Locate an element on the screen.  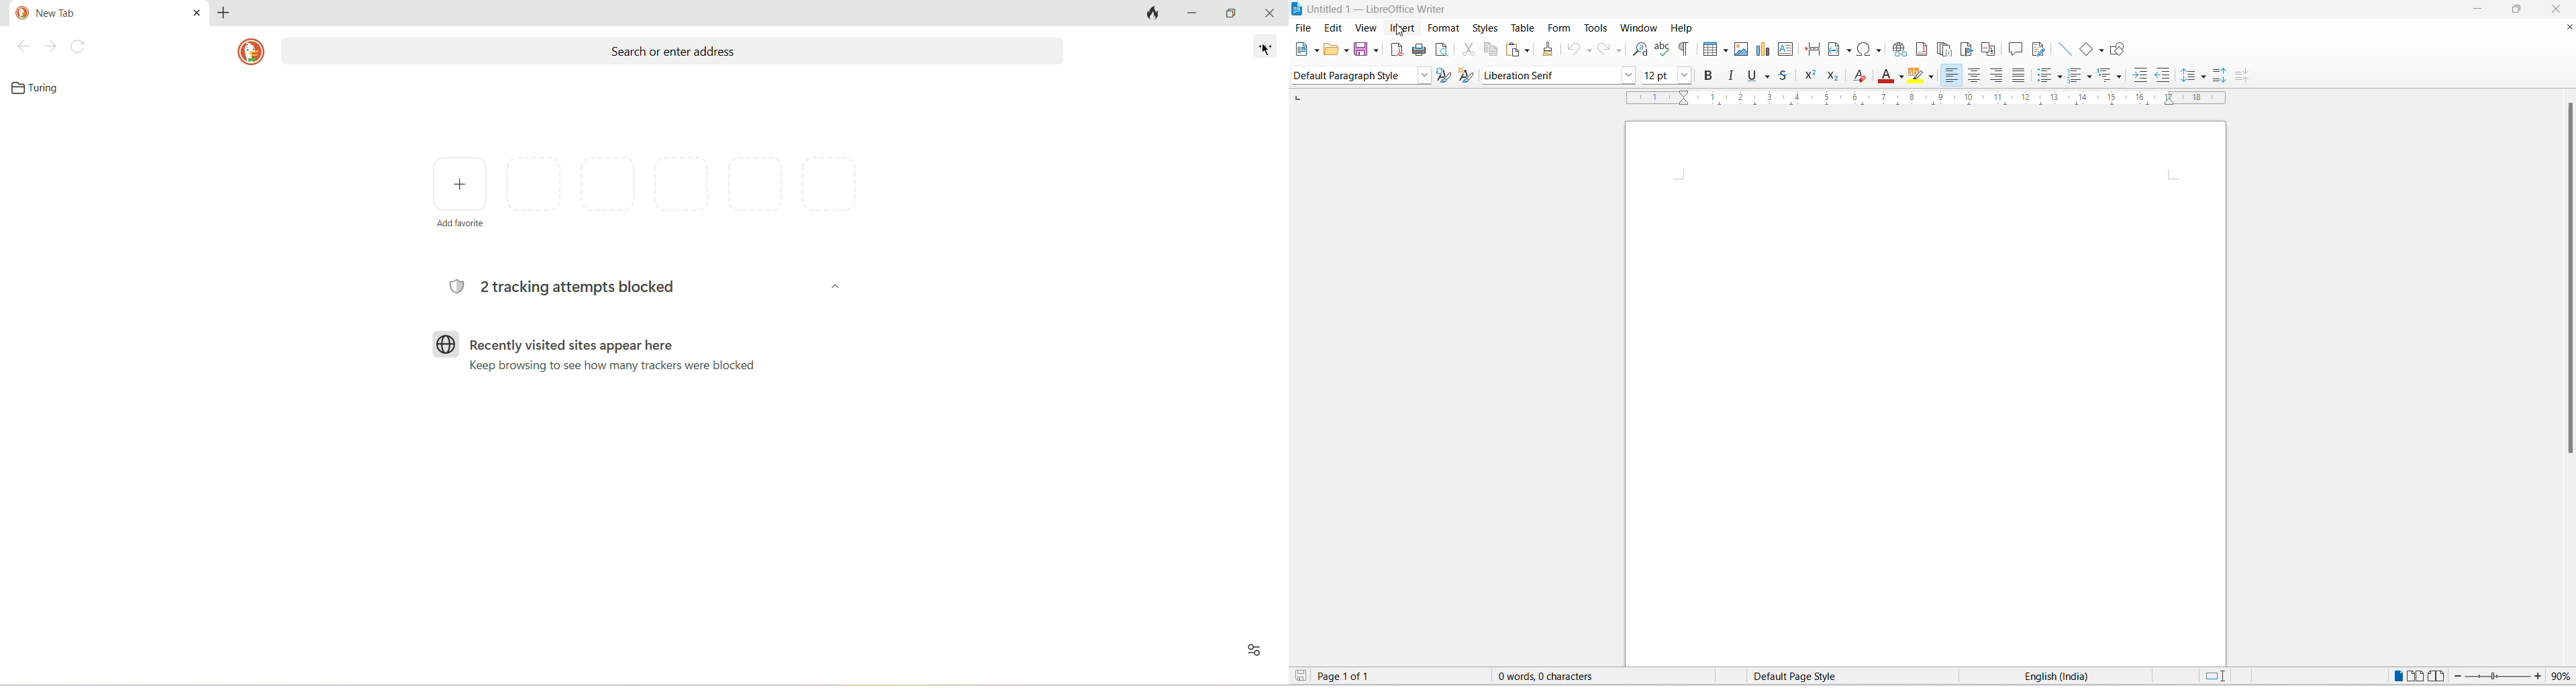
bold is located at coordinates (1711, 77).